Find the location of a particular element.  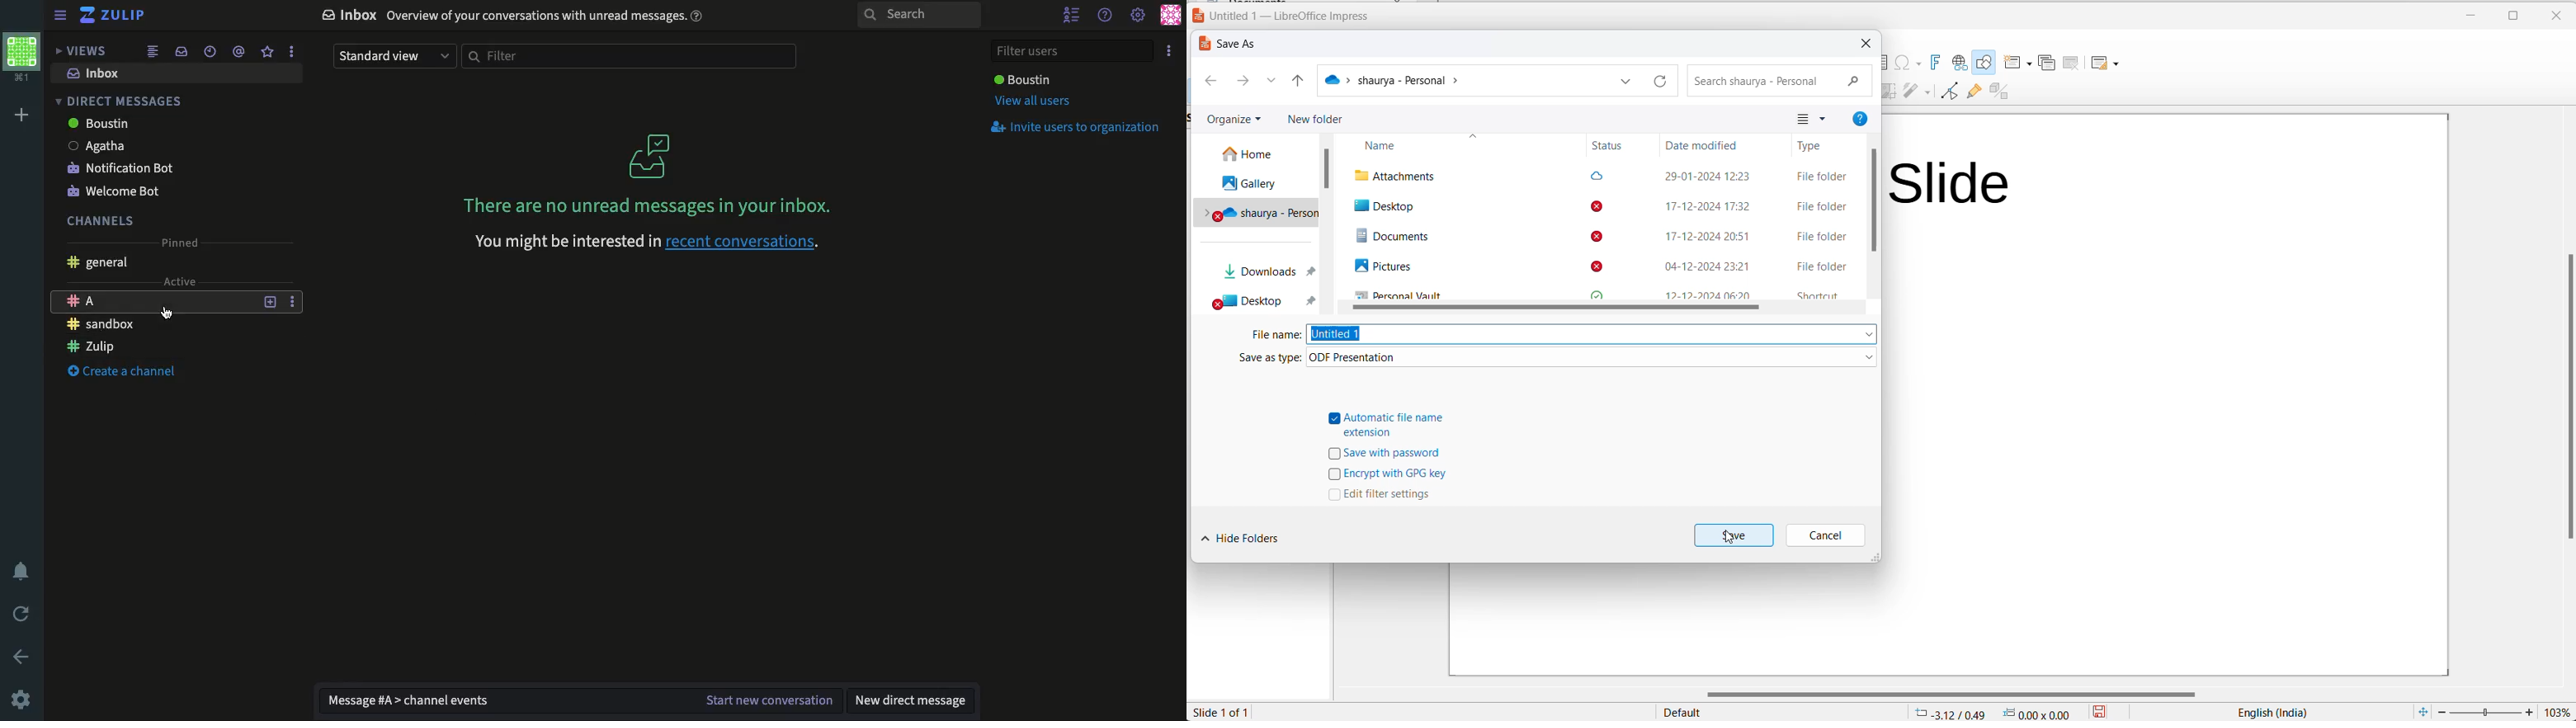

search bar input bar is located at coordinates (1781, 81).